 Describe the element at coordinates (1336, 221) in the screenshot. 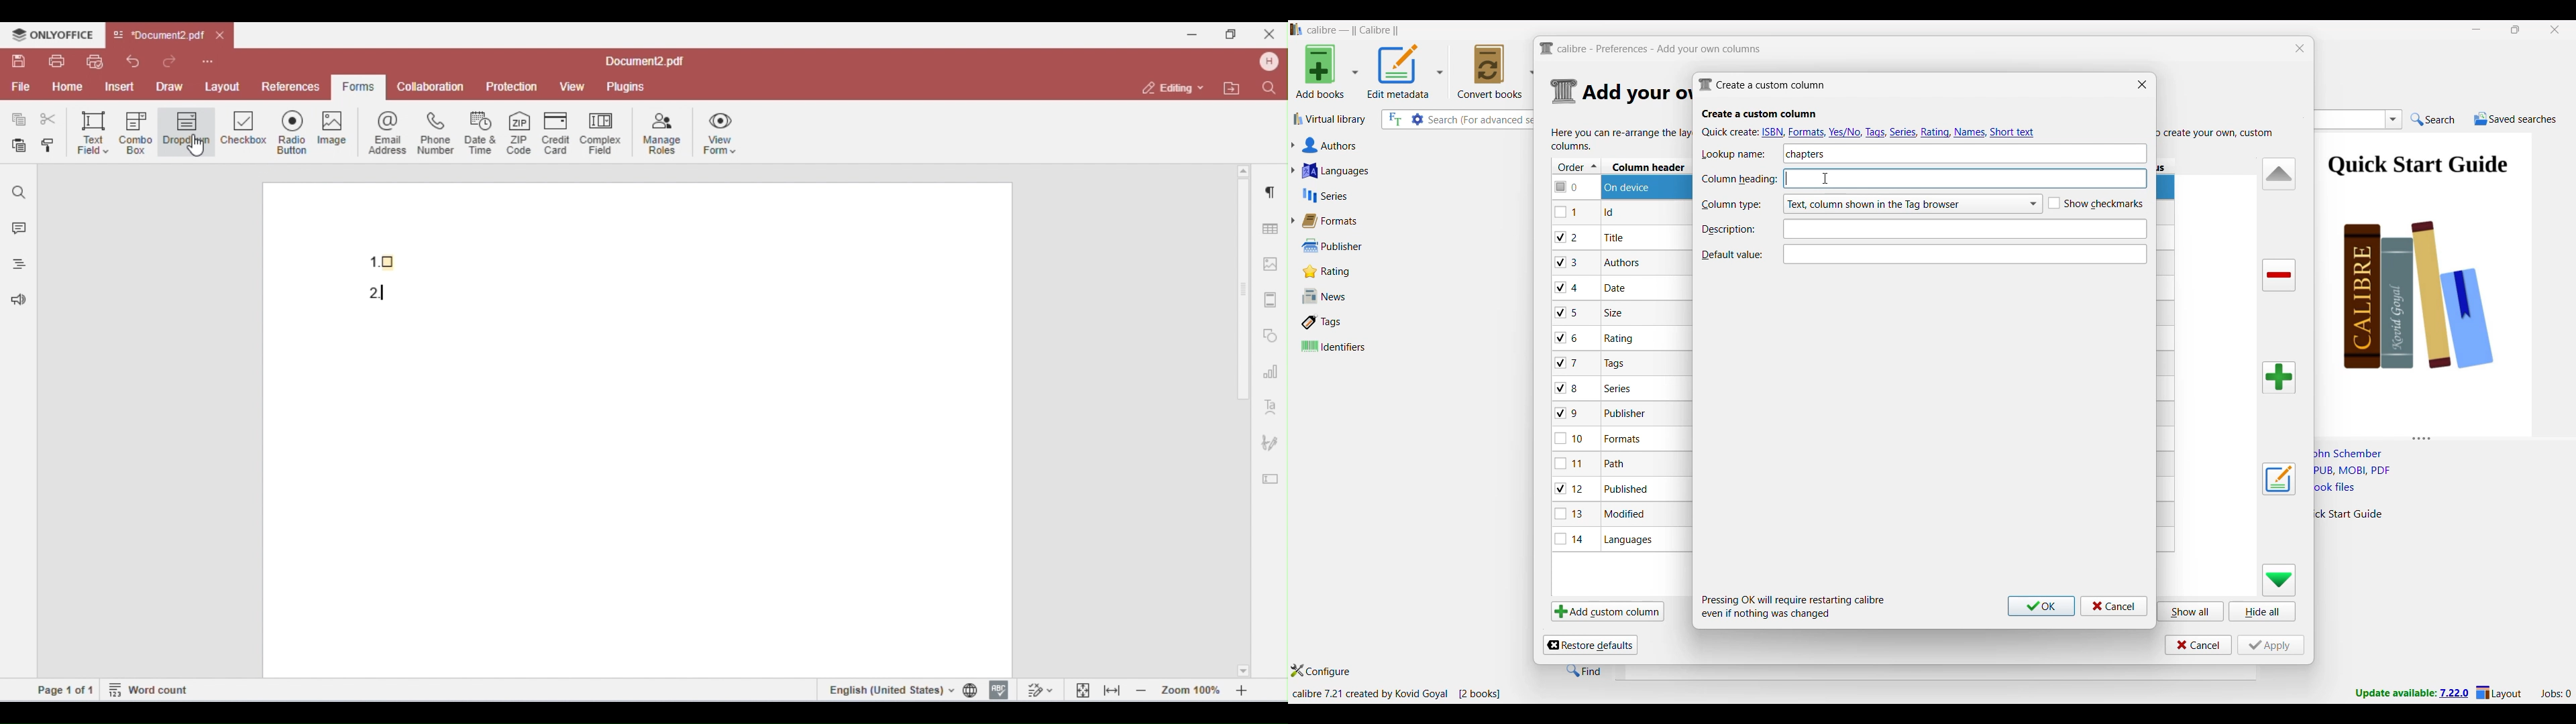

I see `Formats` at that location.